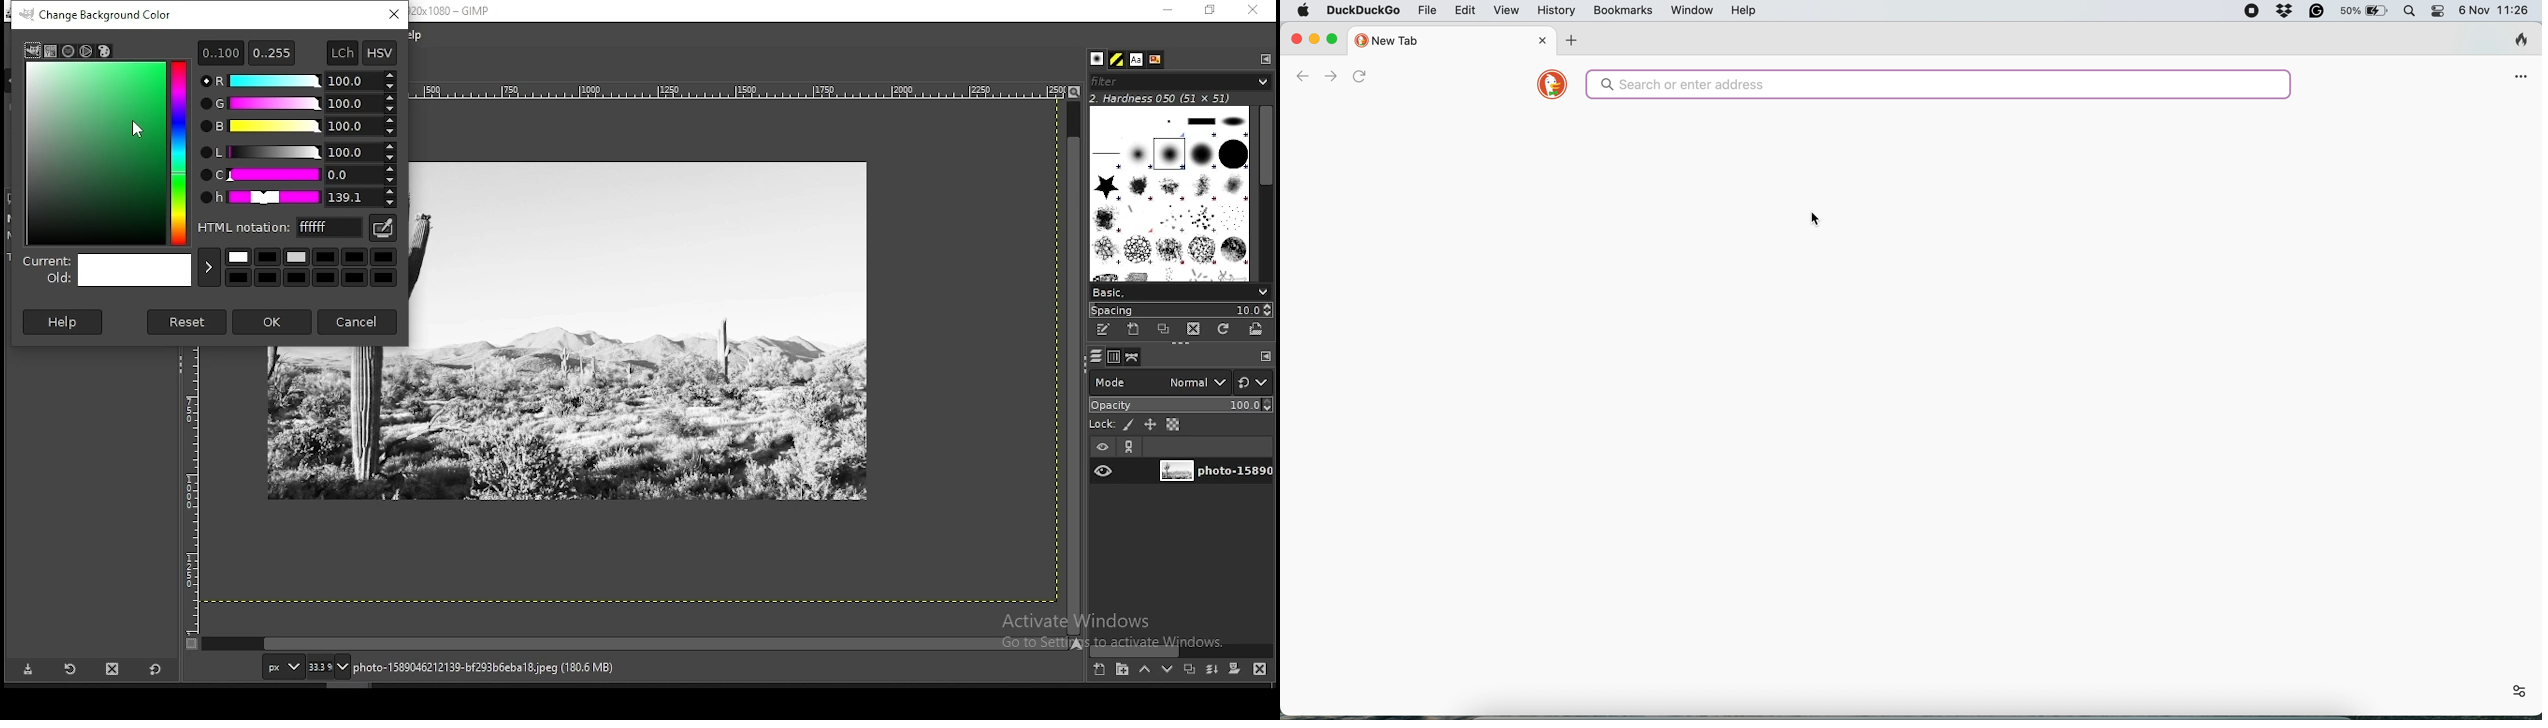  What do you see at coordinates (2313, 12) in the screenshot?
I see `grammarly` at bounding box center [2313, 12].